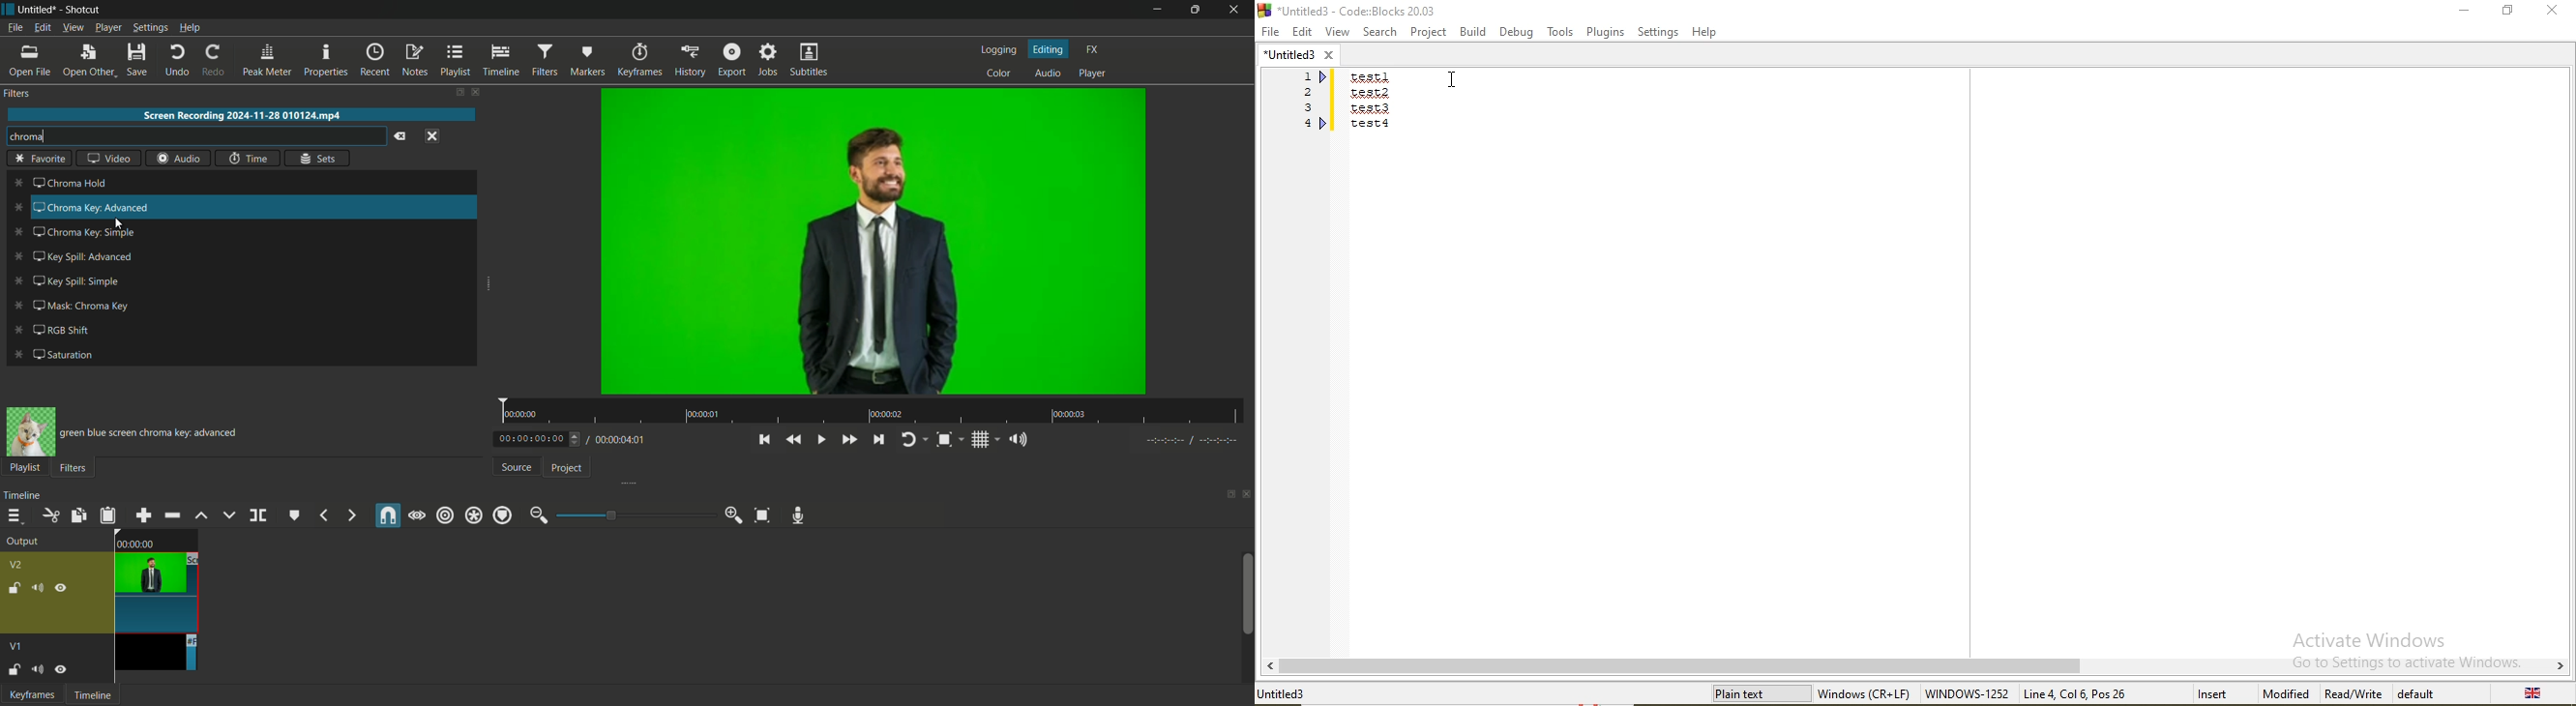 The width and height of the screenshot is (2576, 728). What do you see at coordinates (19, 95) in the screenshot?
I see `filters` at bounding box center [19, 95].